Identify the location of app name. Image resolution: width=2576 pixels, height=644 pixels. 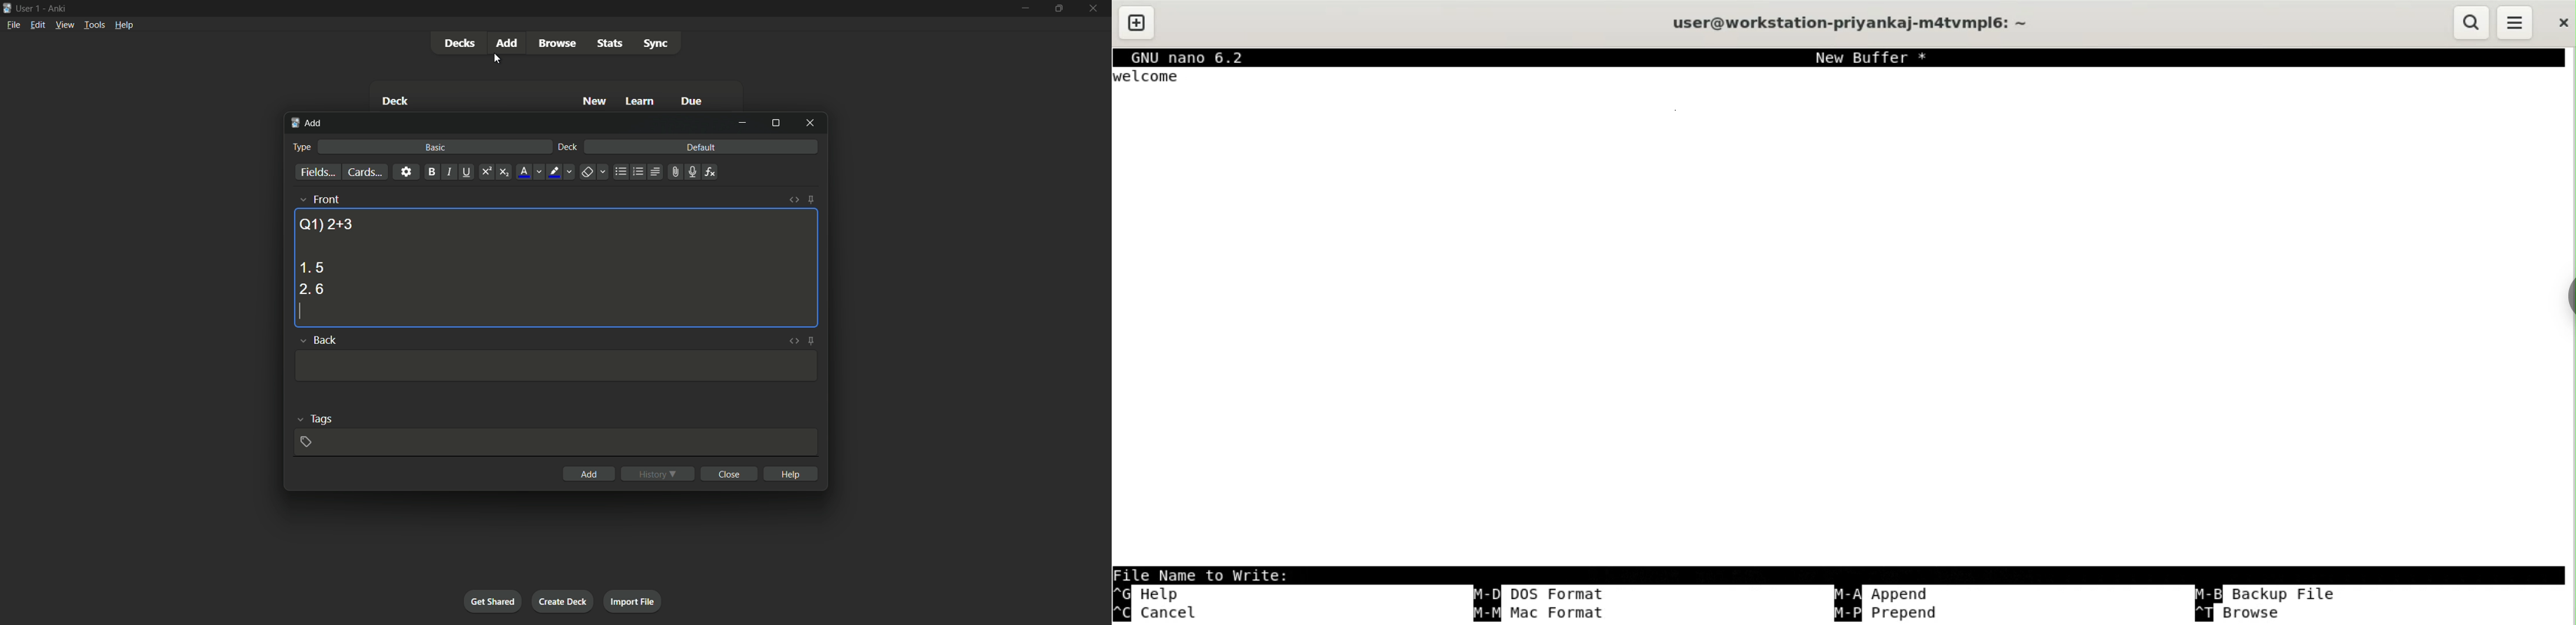
(57, 7).